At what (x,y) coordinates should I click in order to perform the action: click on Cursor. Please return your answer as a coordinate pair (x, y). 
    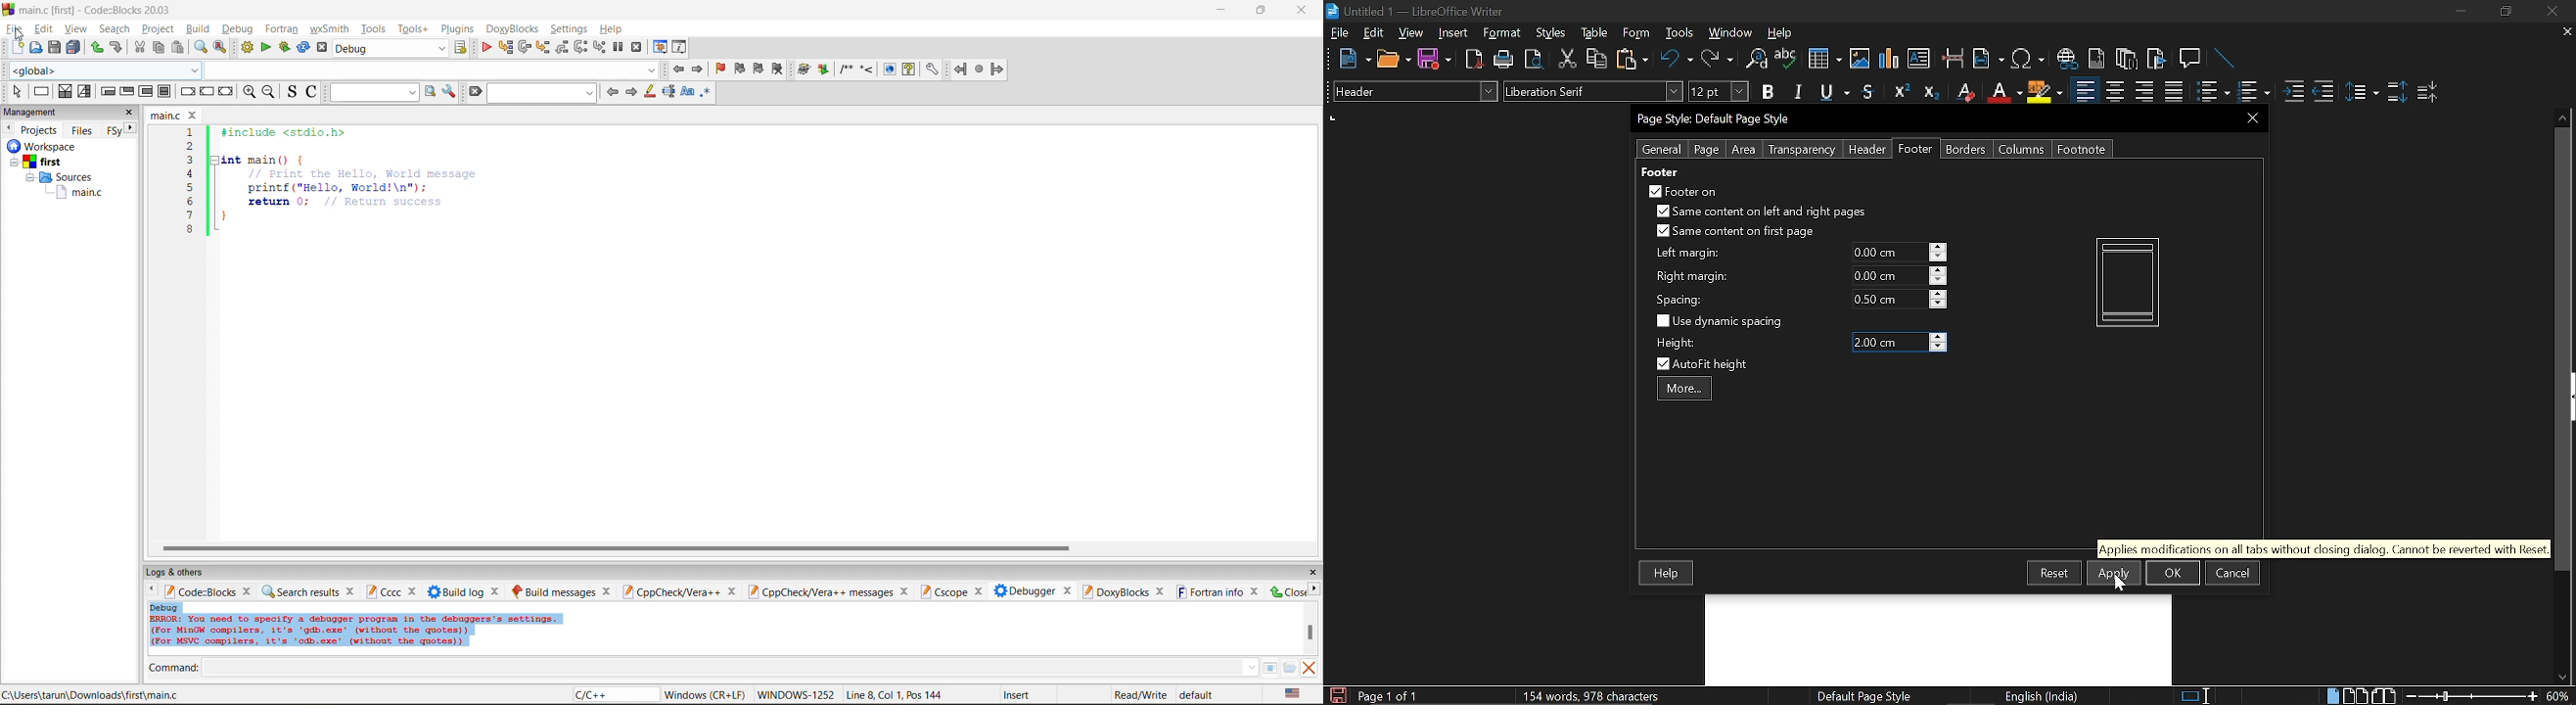
    Looking at the image, I should click on (2122, 583).